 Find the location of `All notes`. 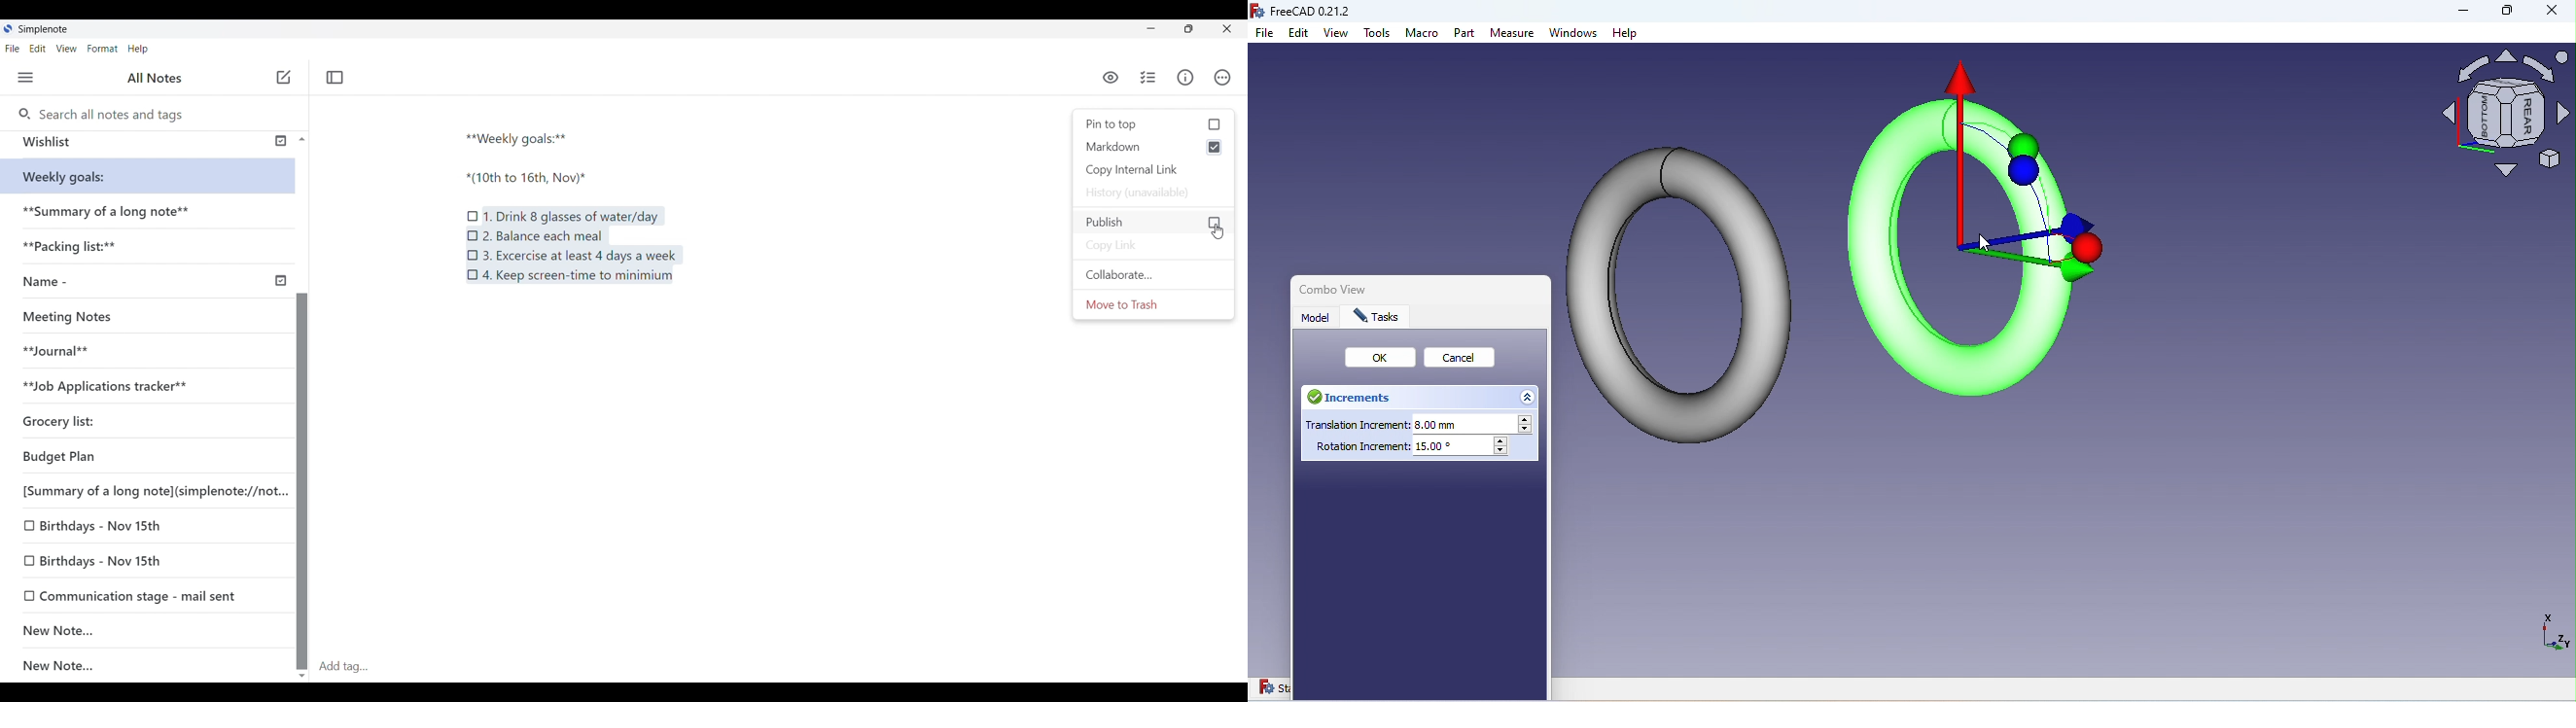

All notes is located at coordinates (158, 78).